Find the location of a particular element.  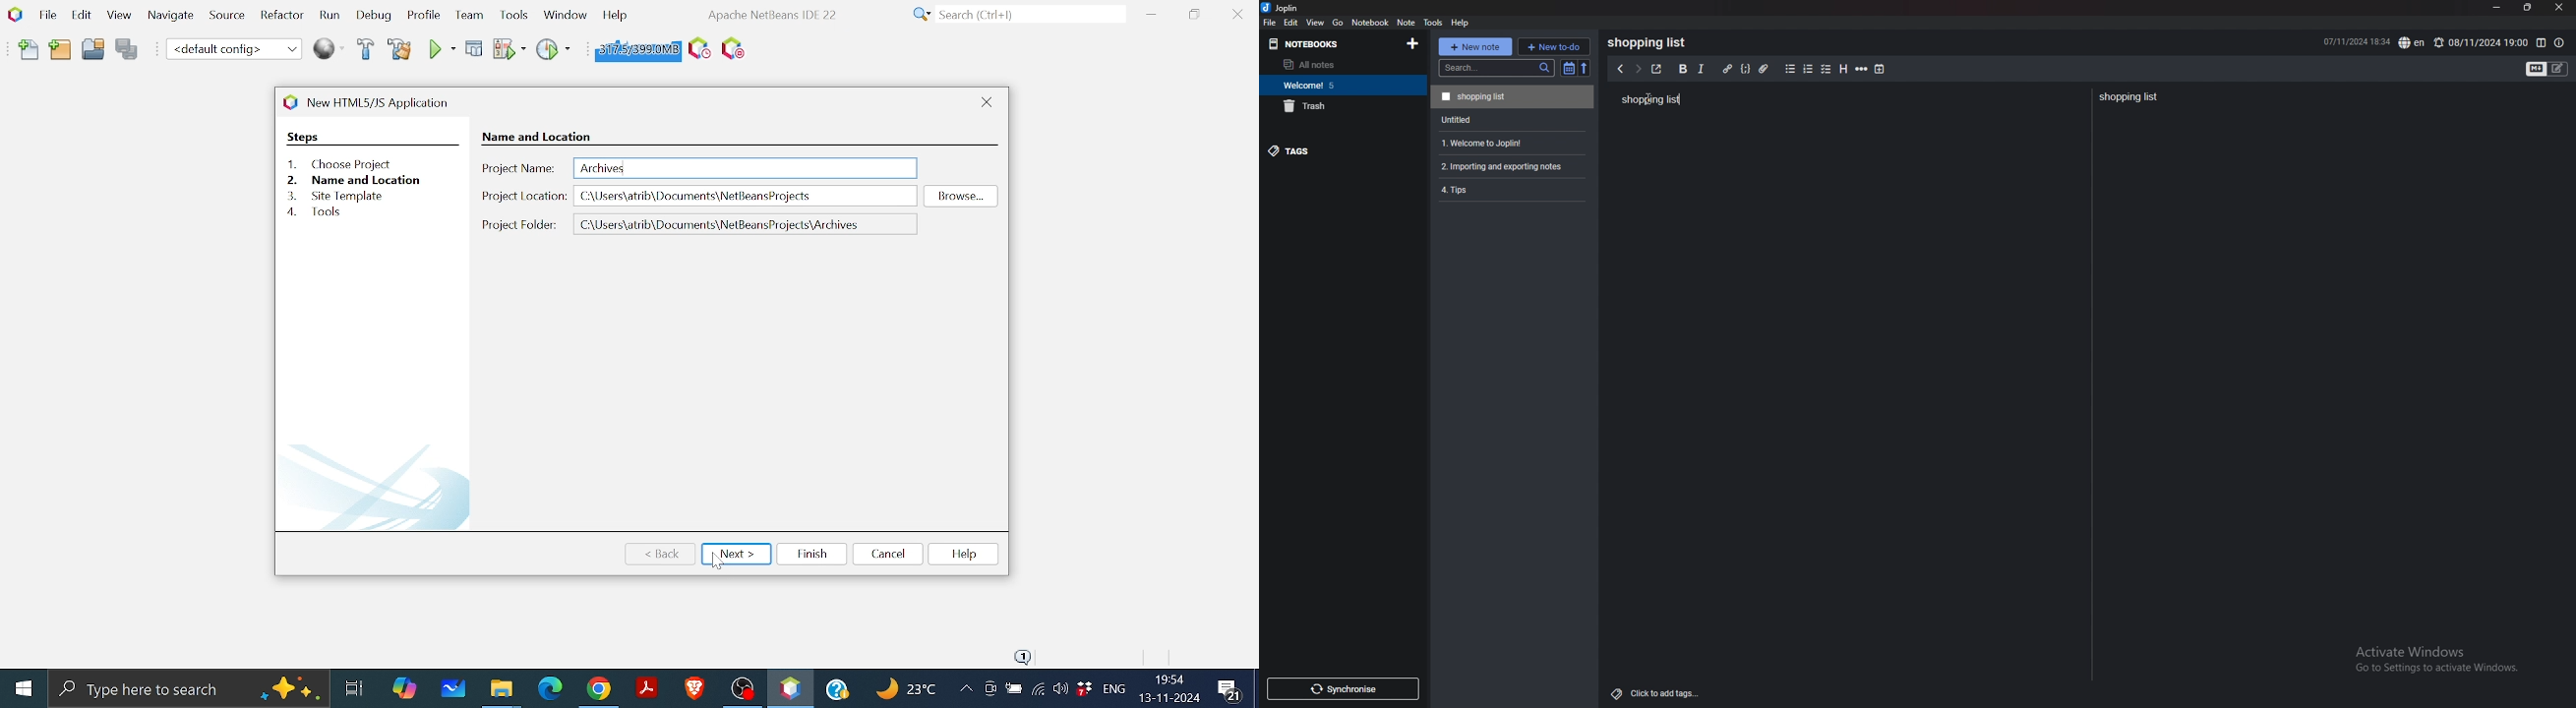

all notes is located at coordinates (1337, 64).